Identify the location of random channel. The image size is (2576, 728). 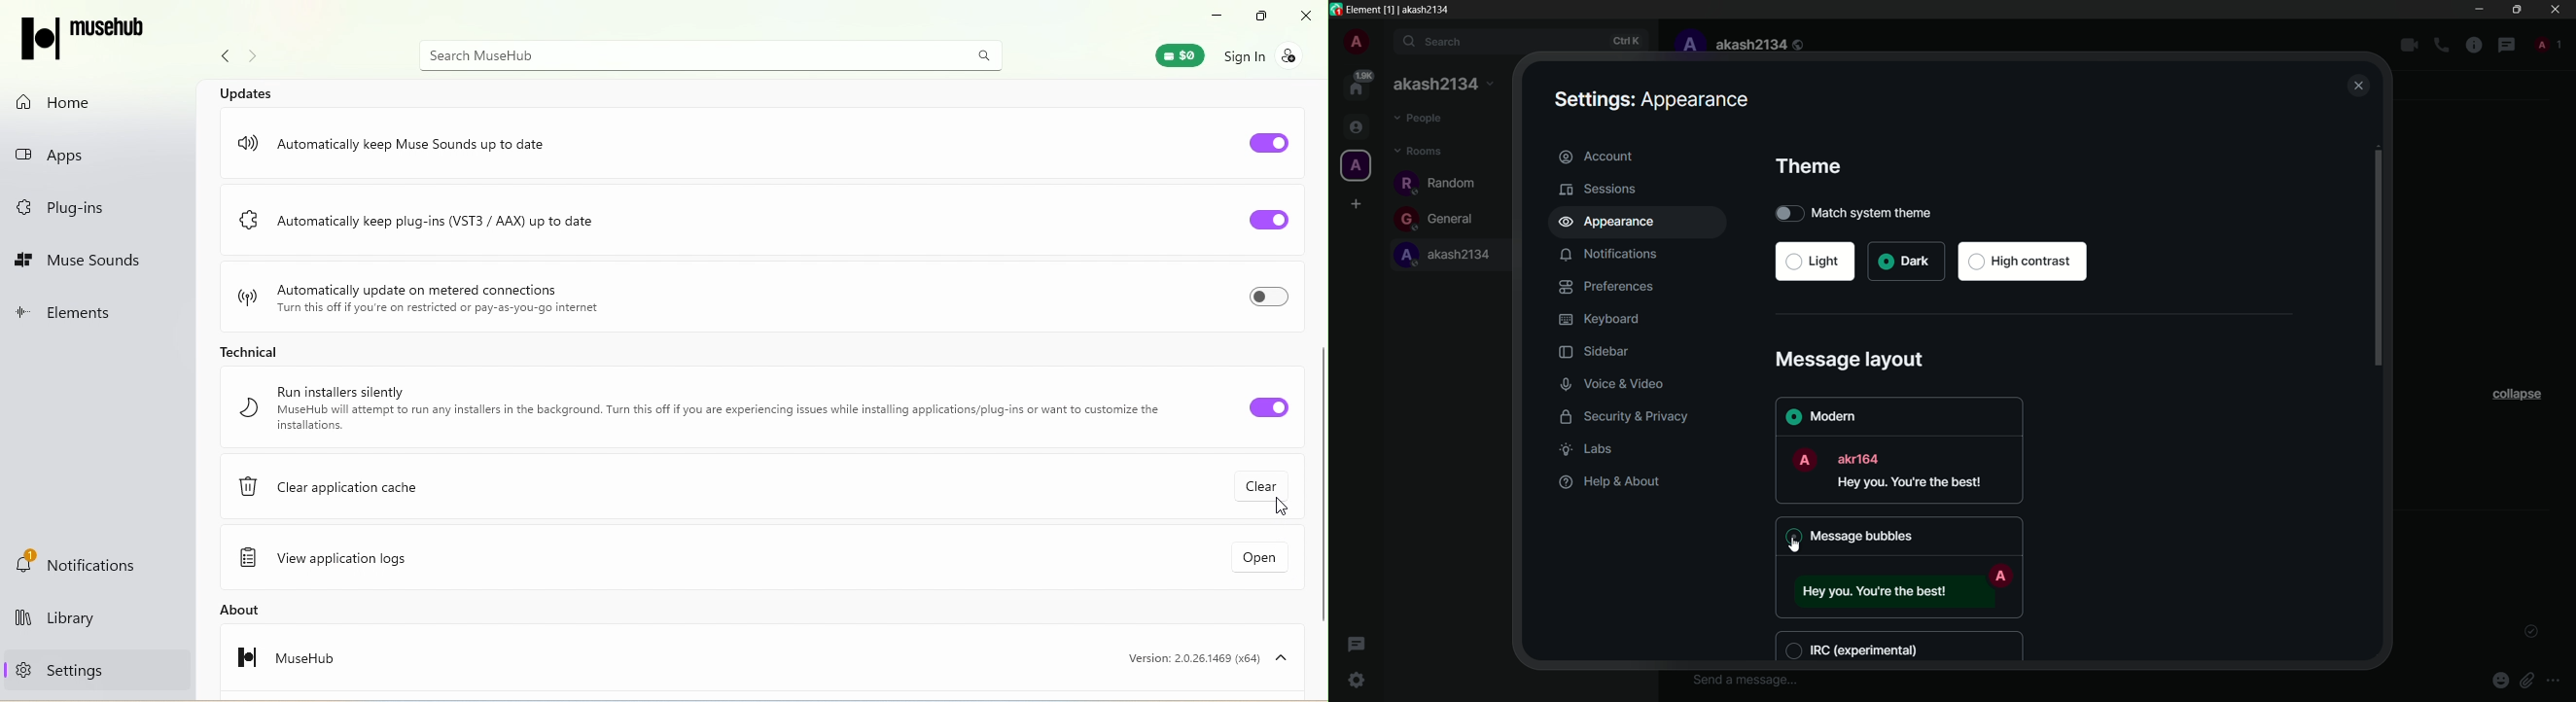
(1439, 183).